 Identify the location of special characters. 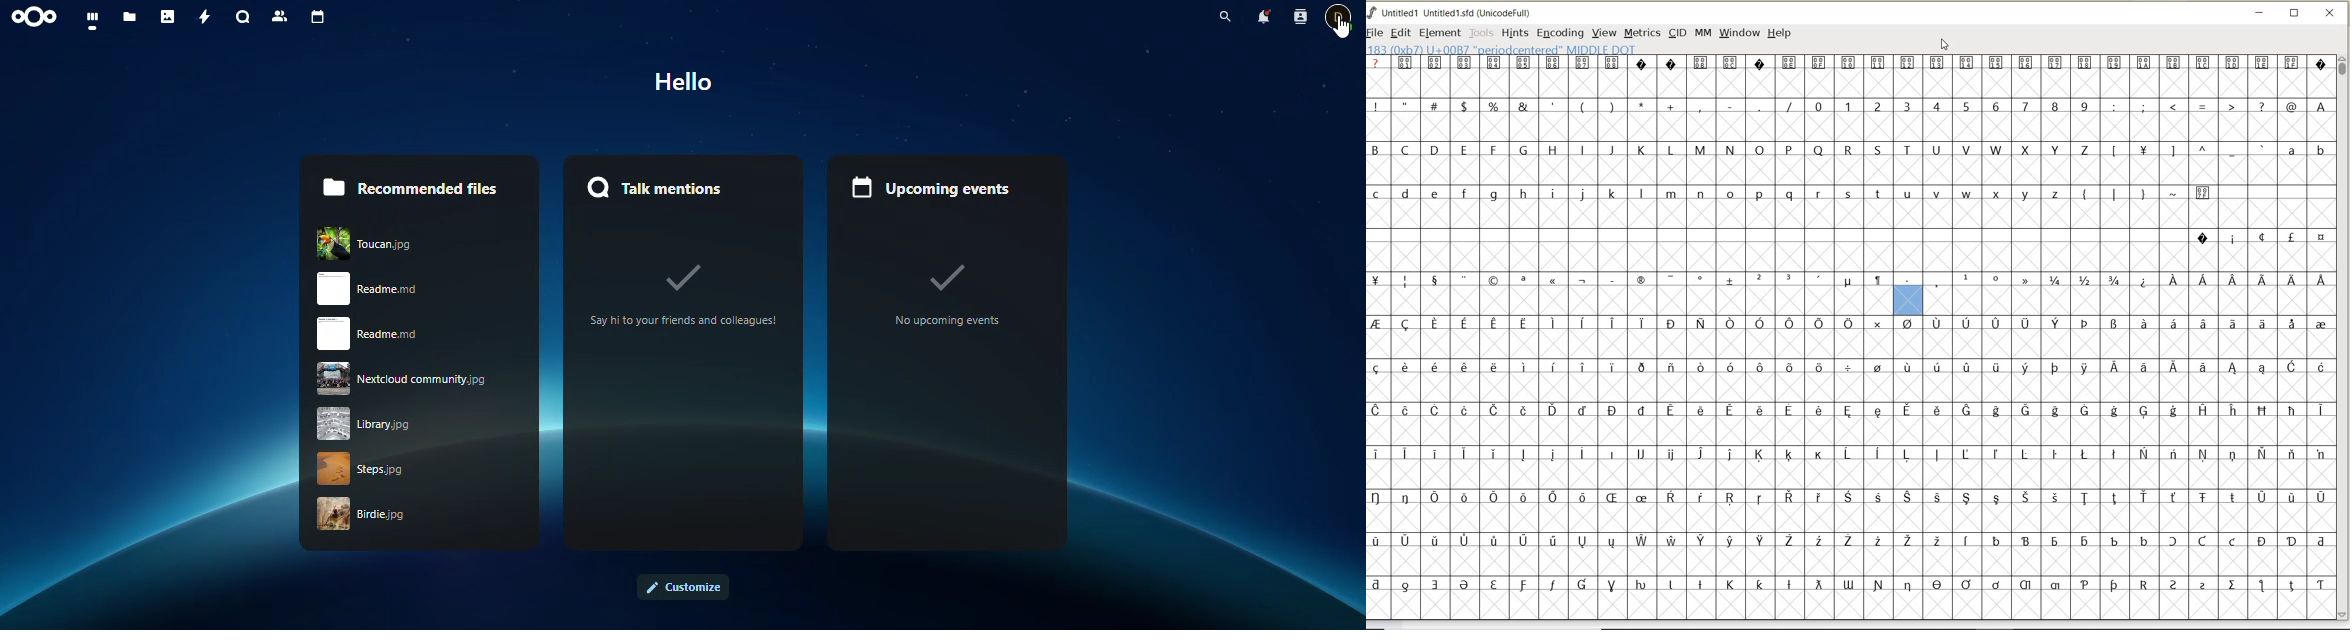
(2261, 237).